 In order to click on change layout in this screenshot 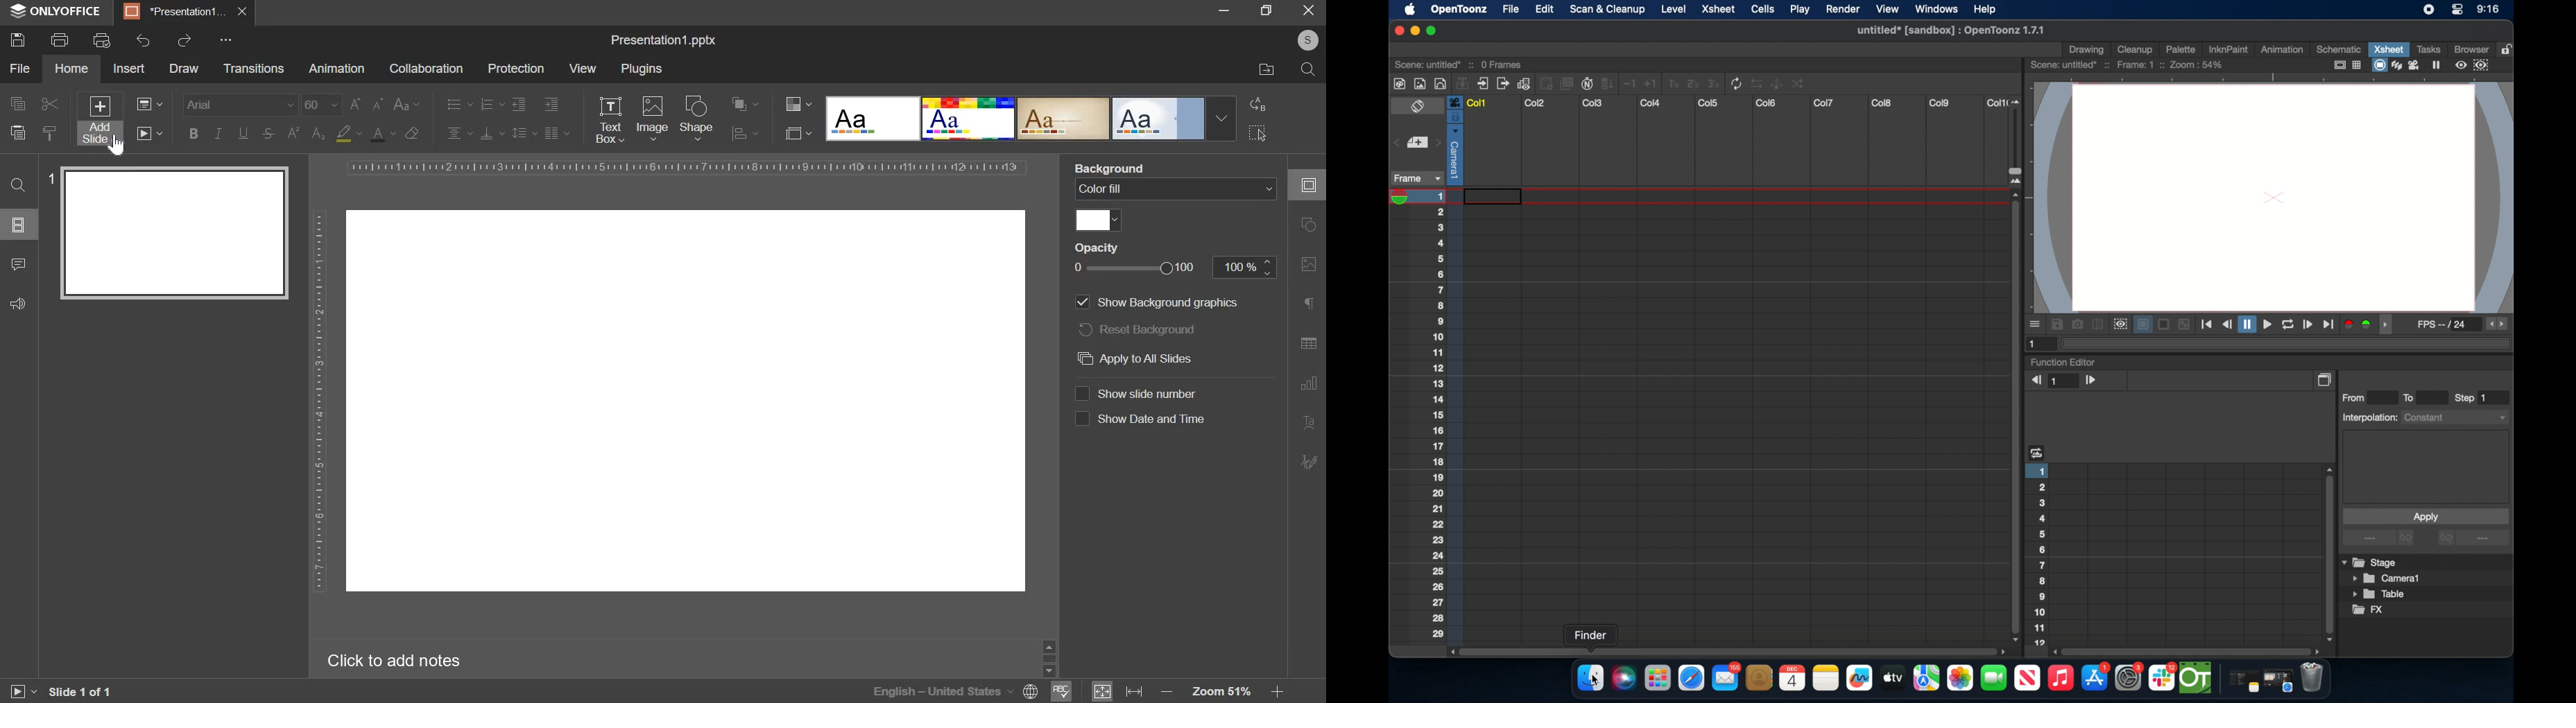, I will do `click(148, 103)`.